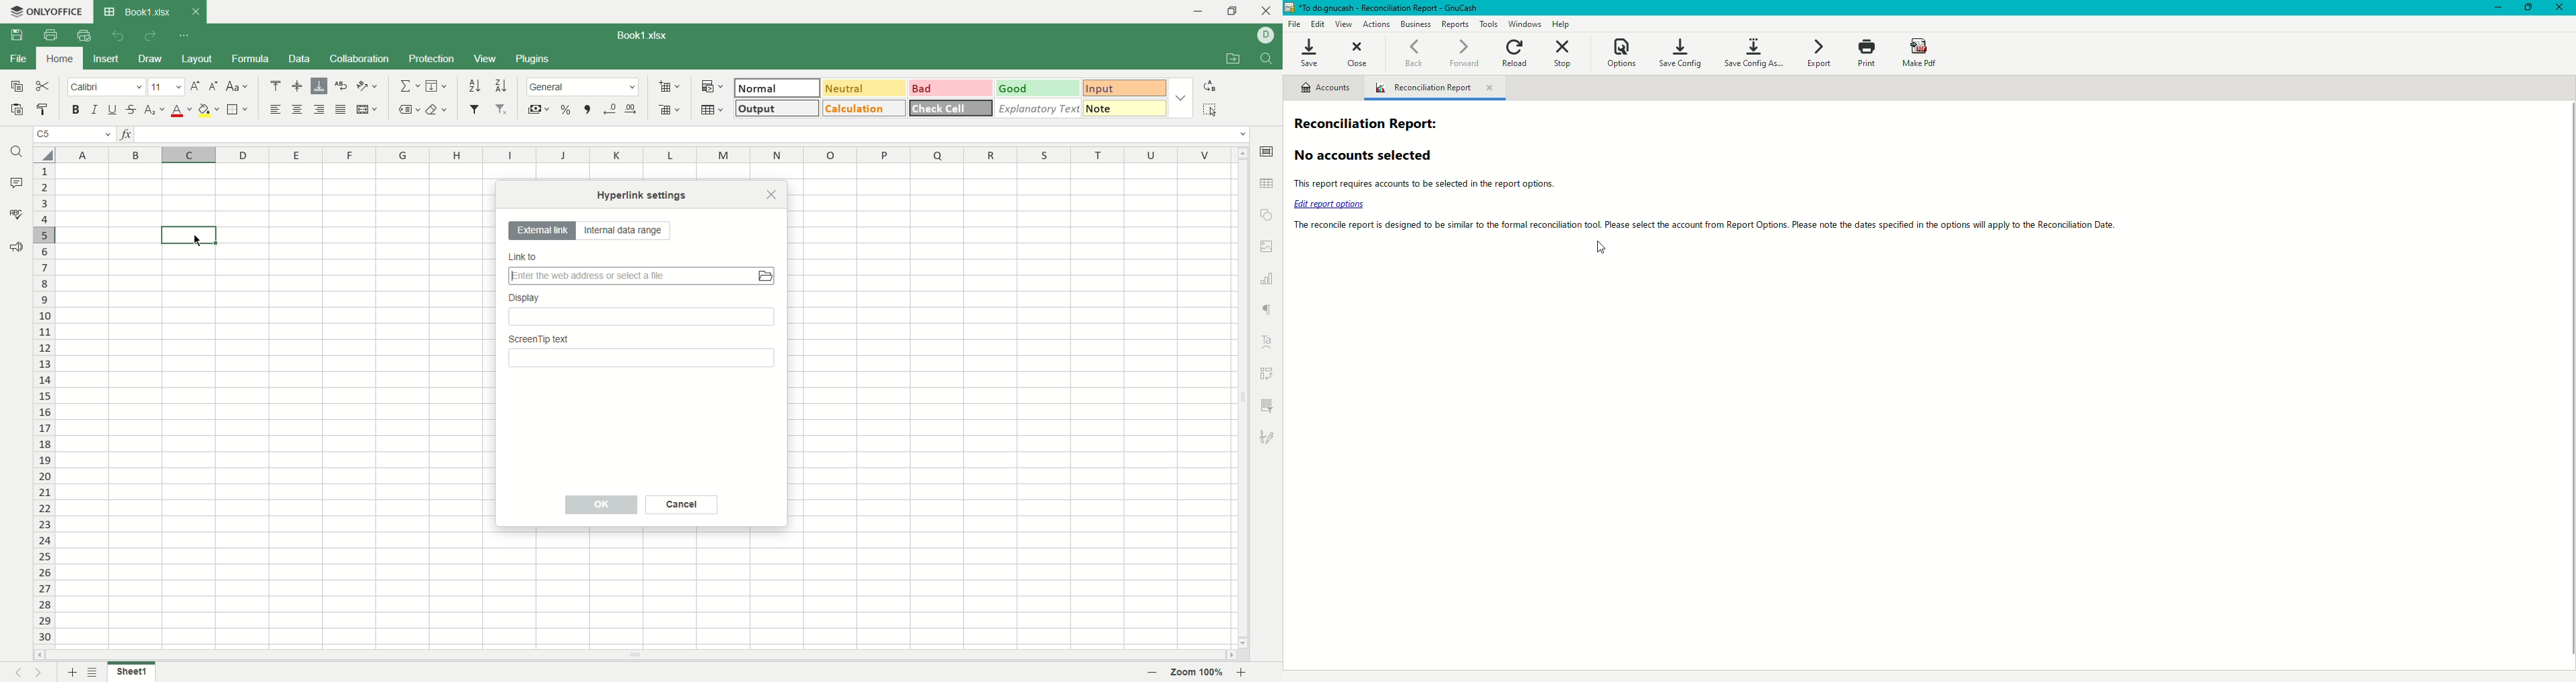 The width and height of the screenshot is (2576, 700). Describe the element at coordinates (440, 108) in the screenshot. I see `clear` at that location.